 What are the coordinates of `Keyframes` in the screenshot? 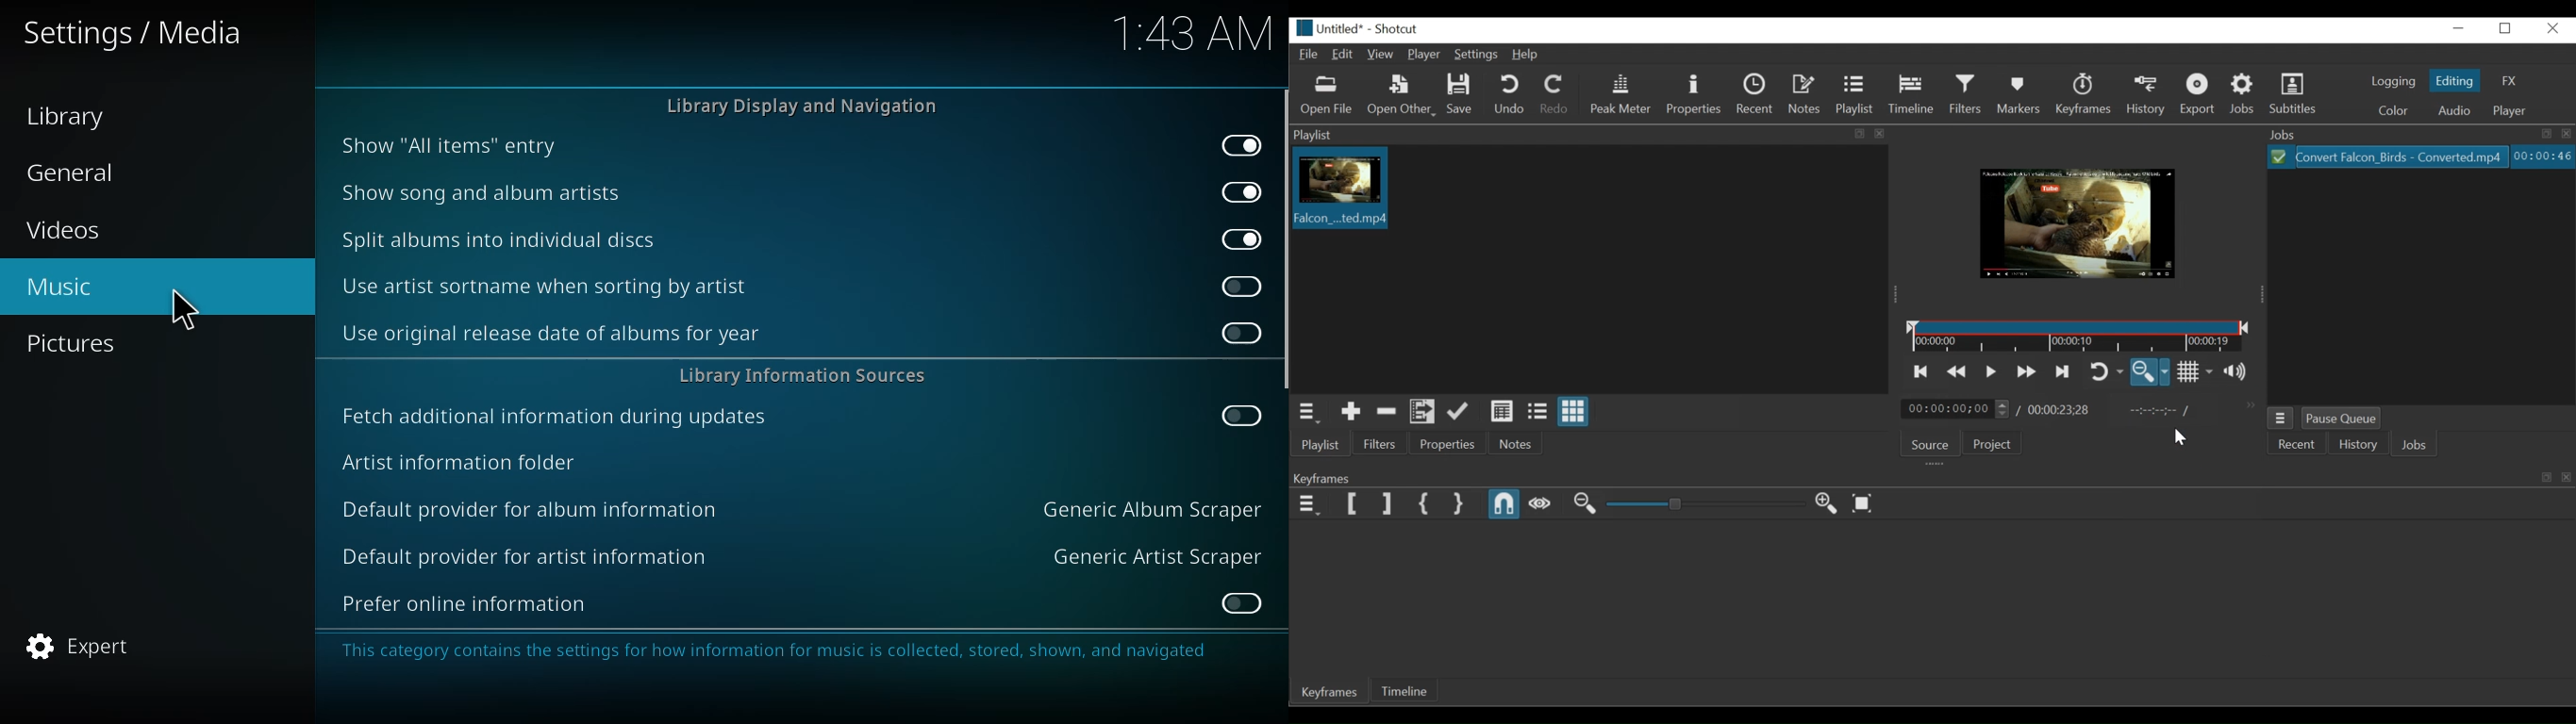 It's located at (1328, 691).